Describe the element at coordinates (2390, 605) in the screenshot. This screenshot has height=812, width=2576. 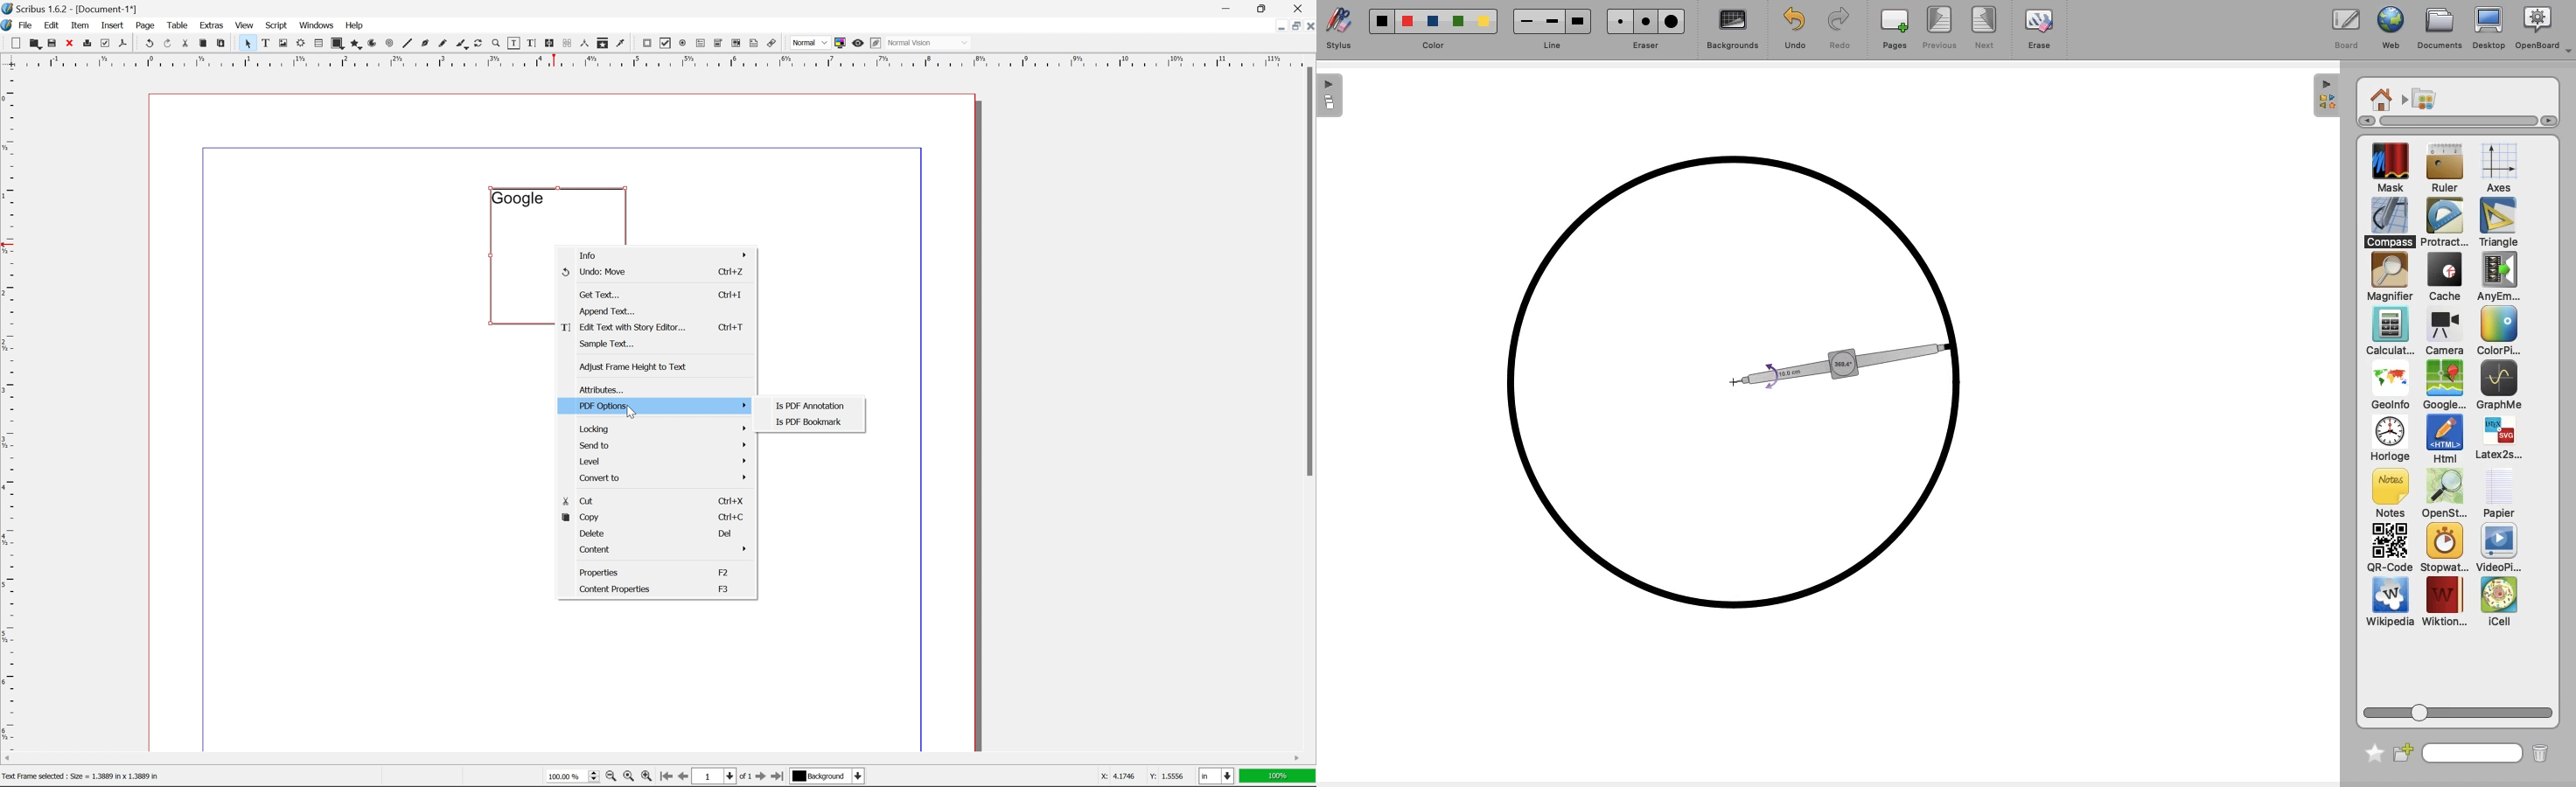
I see `Wikipedia` at that location.